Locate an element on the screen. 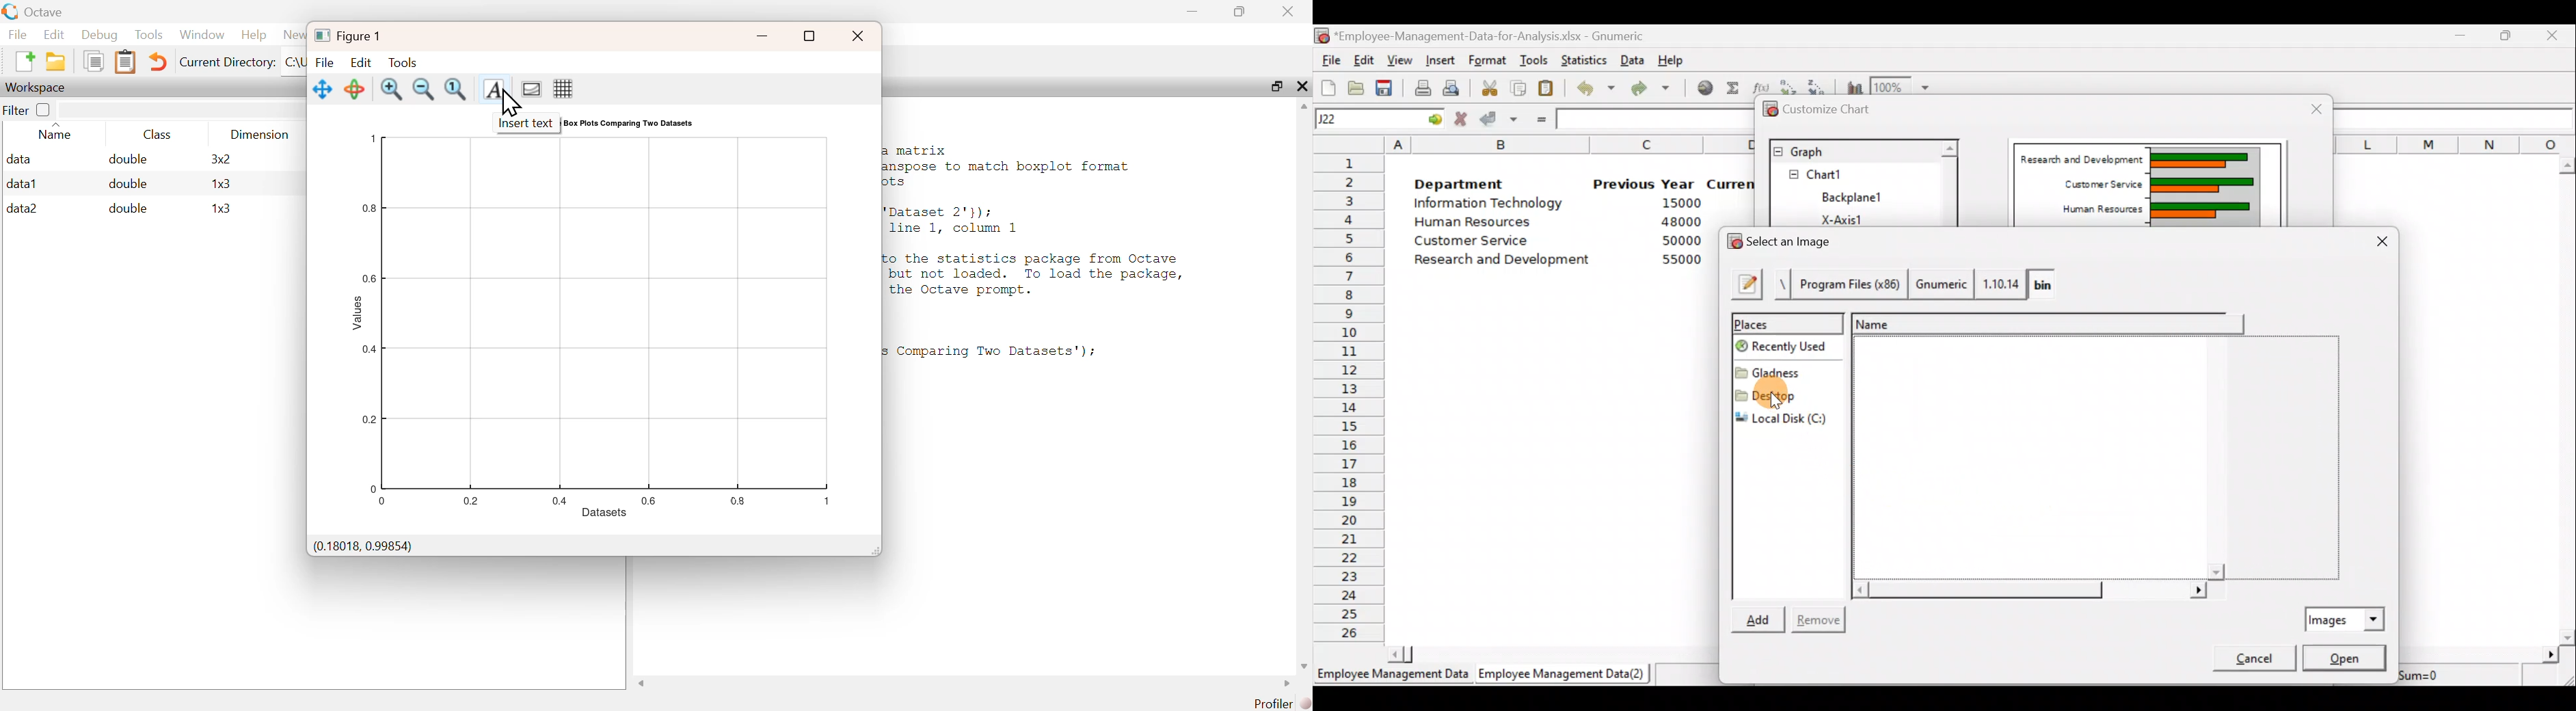  Duplicate is located at coordinates (93, 61).